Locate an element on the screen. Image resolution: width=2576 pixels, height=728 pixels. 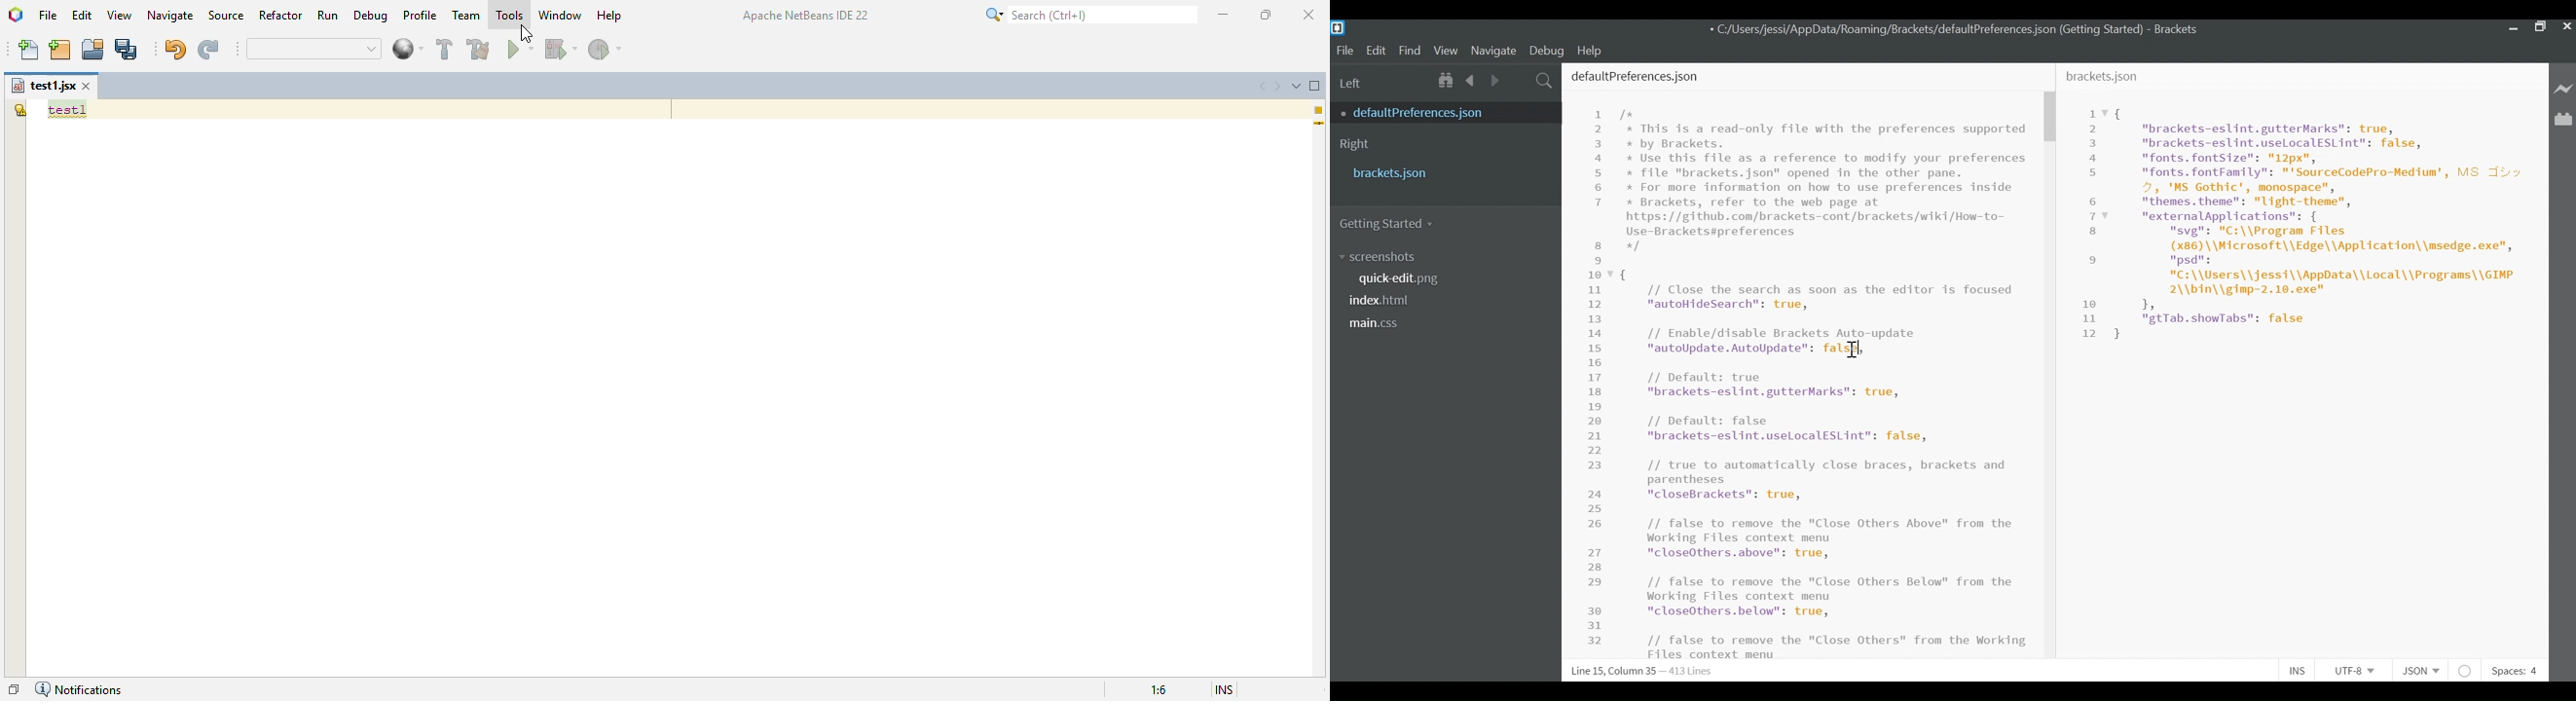
1 warning is located at coordinates (1321, 110).